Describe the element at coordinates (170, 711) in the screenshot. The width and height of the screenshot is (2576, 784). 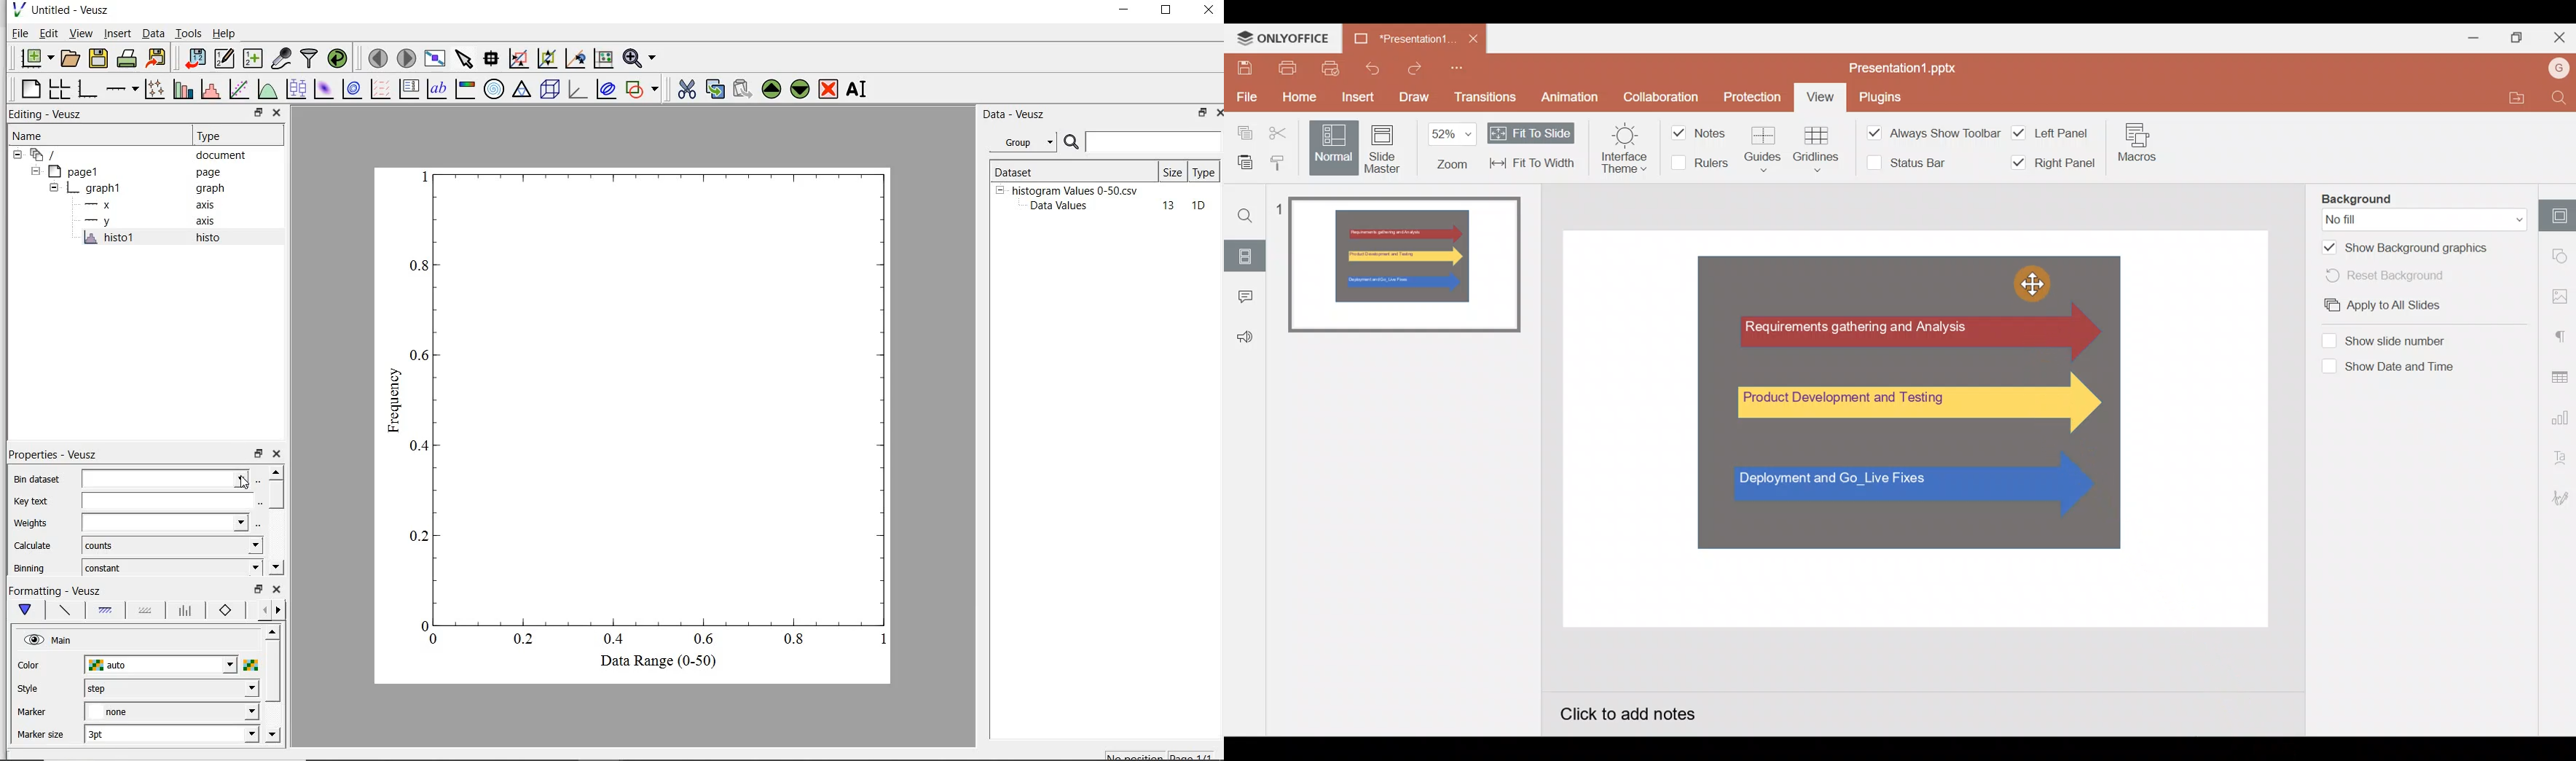
I see `| none vw` at that location.